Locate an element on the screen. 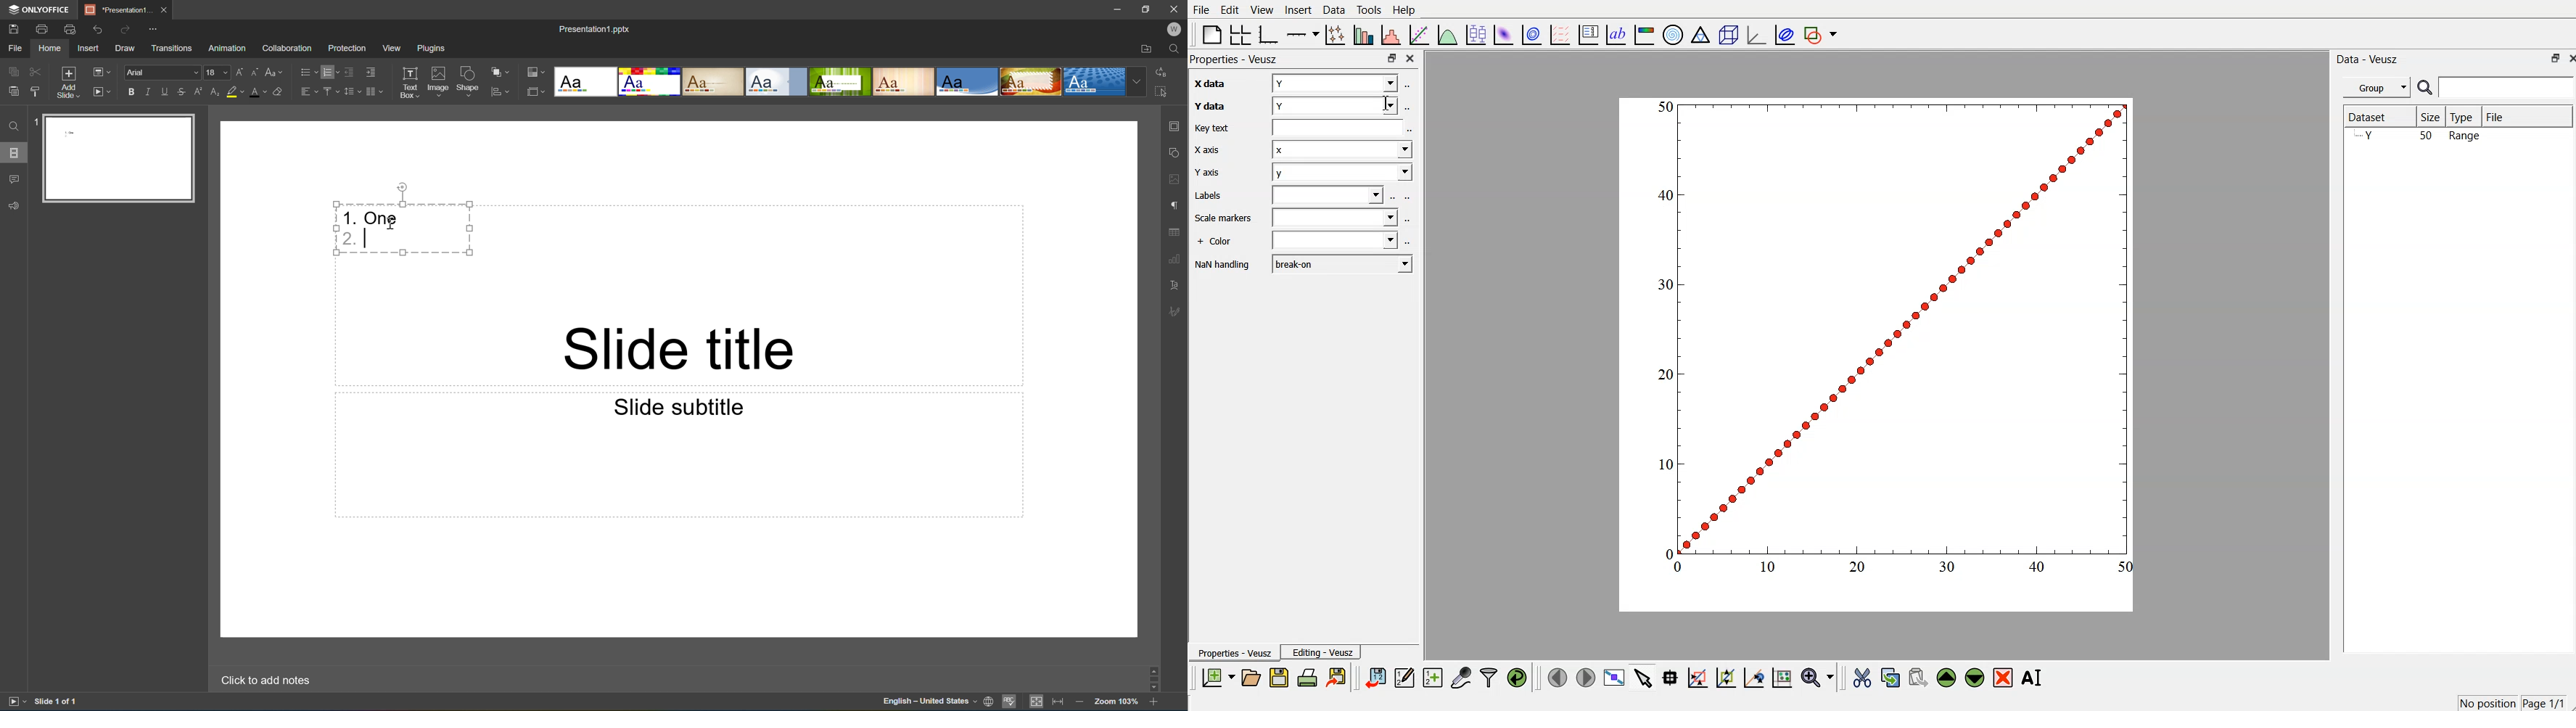 The width and height of the screenshot is (2576, 728).  is located at coordinates (1224, 266).